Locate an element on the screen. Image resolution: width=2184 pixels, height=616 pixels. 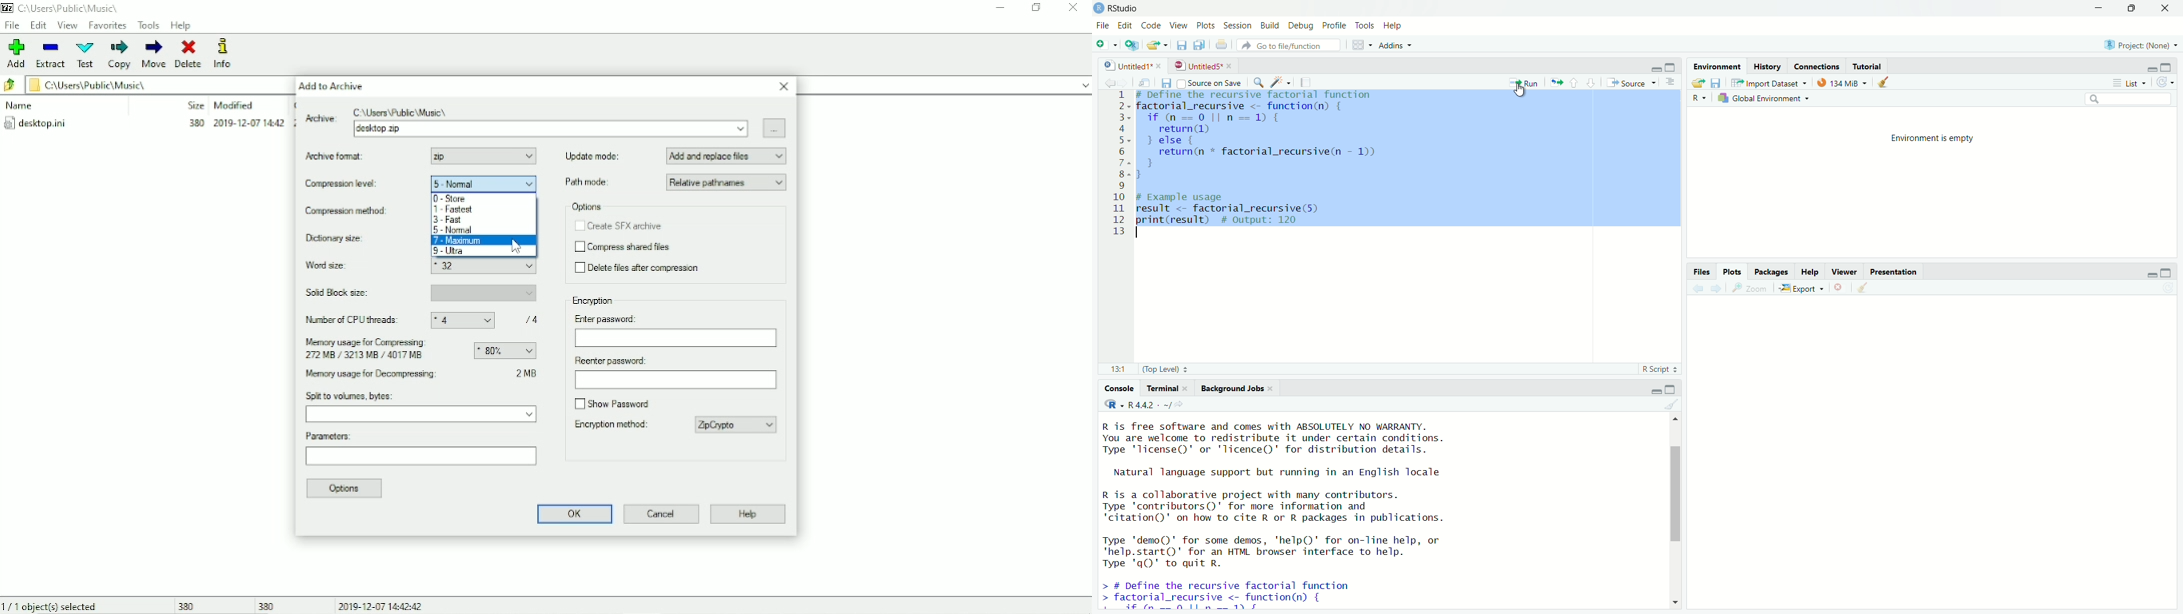
Sourceon Save is located at coordinates (1211, 82).